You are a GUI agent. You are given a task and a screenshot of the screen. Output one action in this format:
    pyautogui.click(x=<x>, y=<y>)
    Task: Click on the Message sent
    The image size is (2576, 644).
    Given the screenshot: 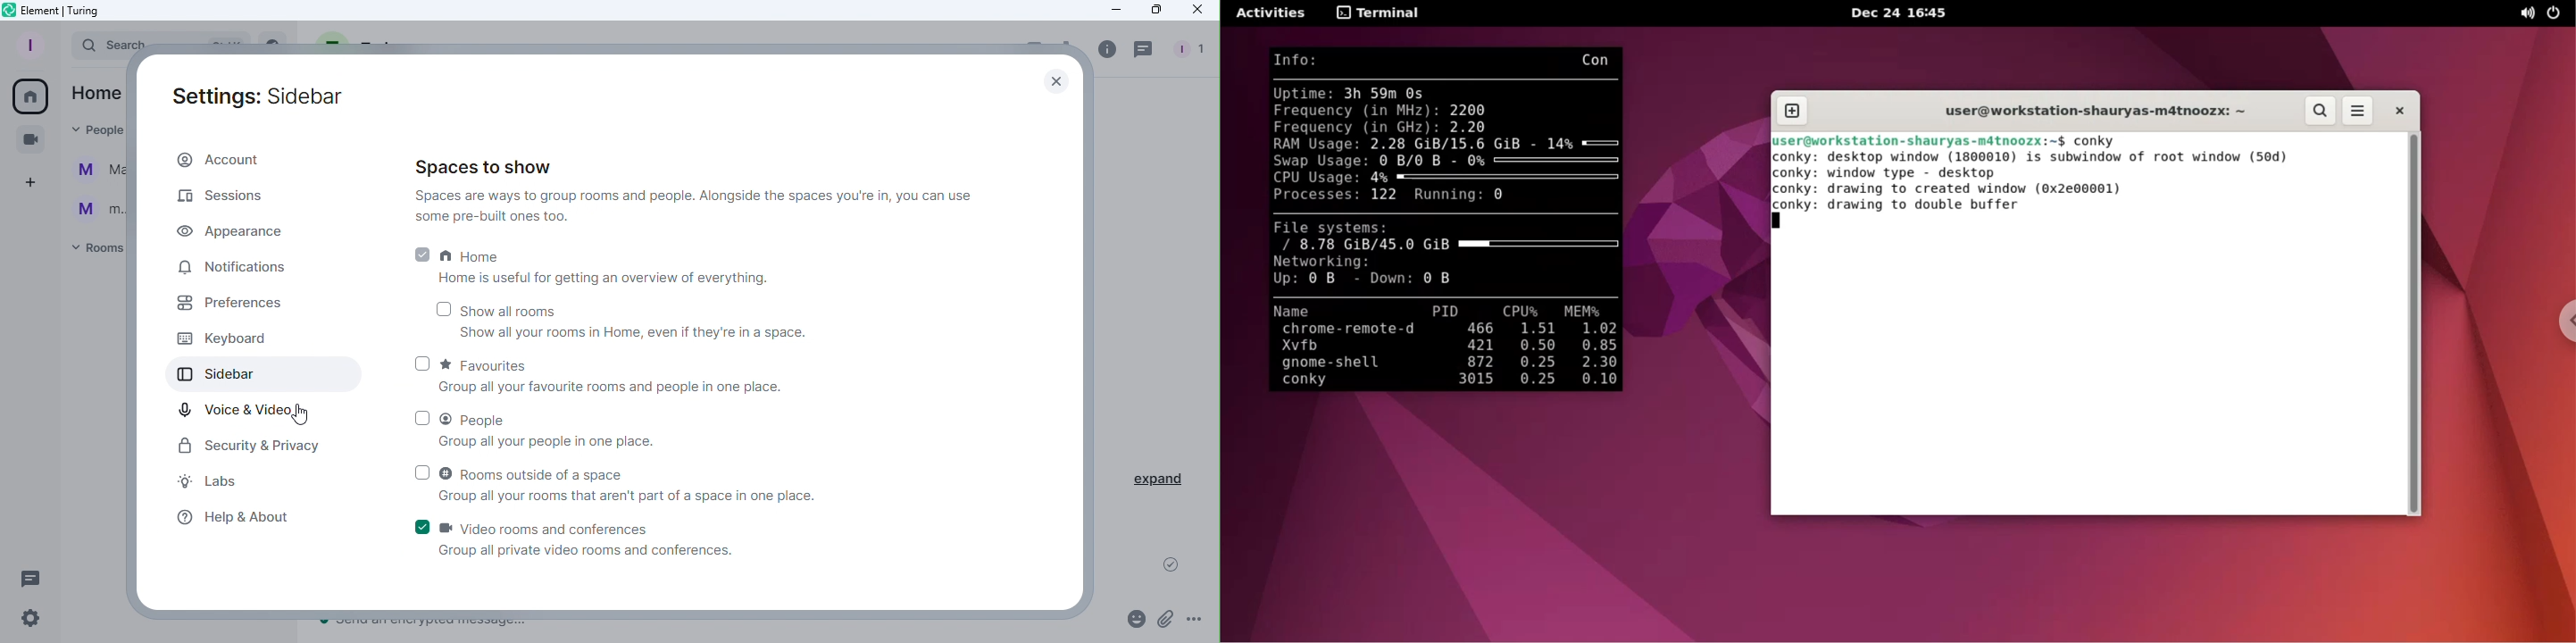 What is the action you would take?
    pyautogui.click(x=1164, y=564)
    